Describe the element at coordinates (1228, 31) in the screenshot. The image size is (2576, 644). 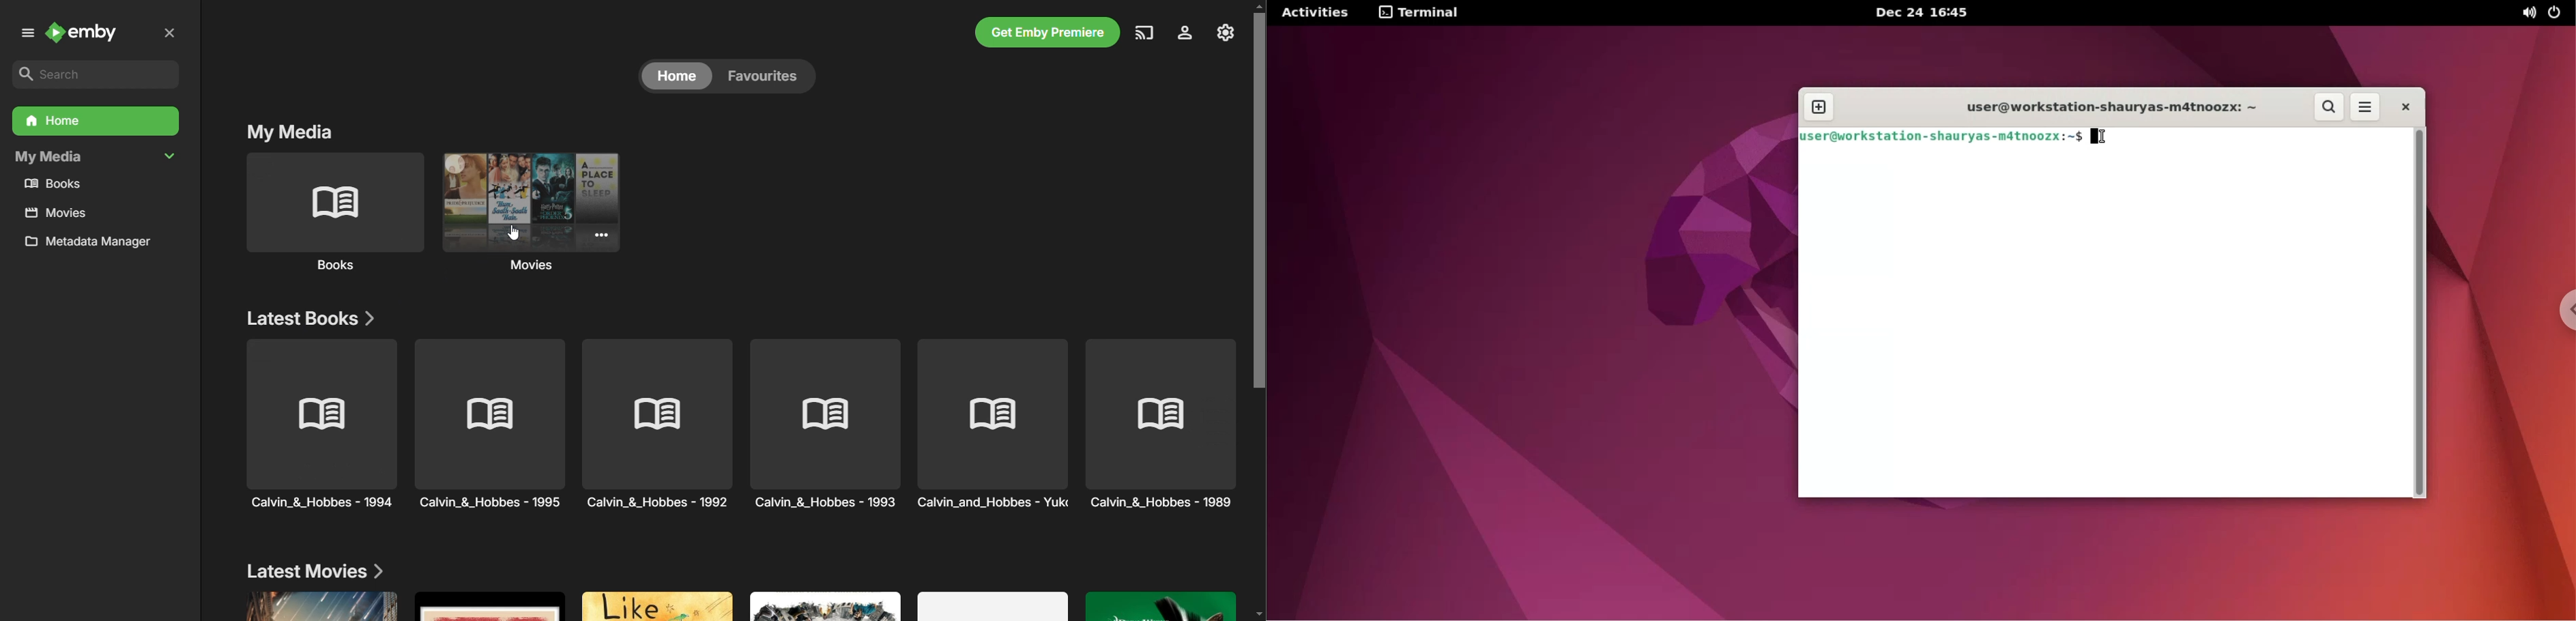
I see `Manage Emby Server` at that location.